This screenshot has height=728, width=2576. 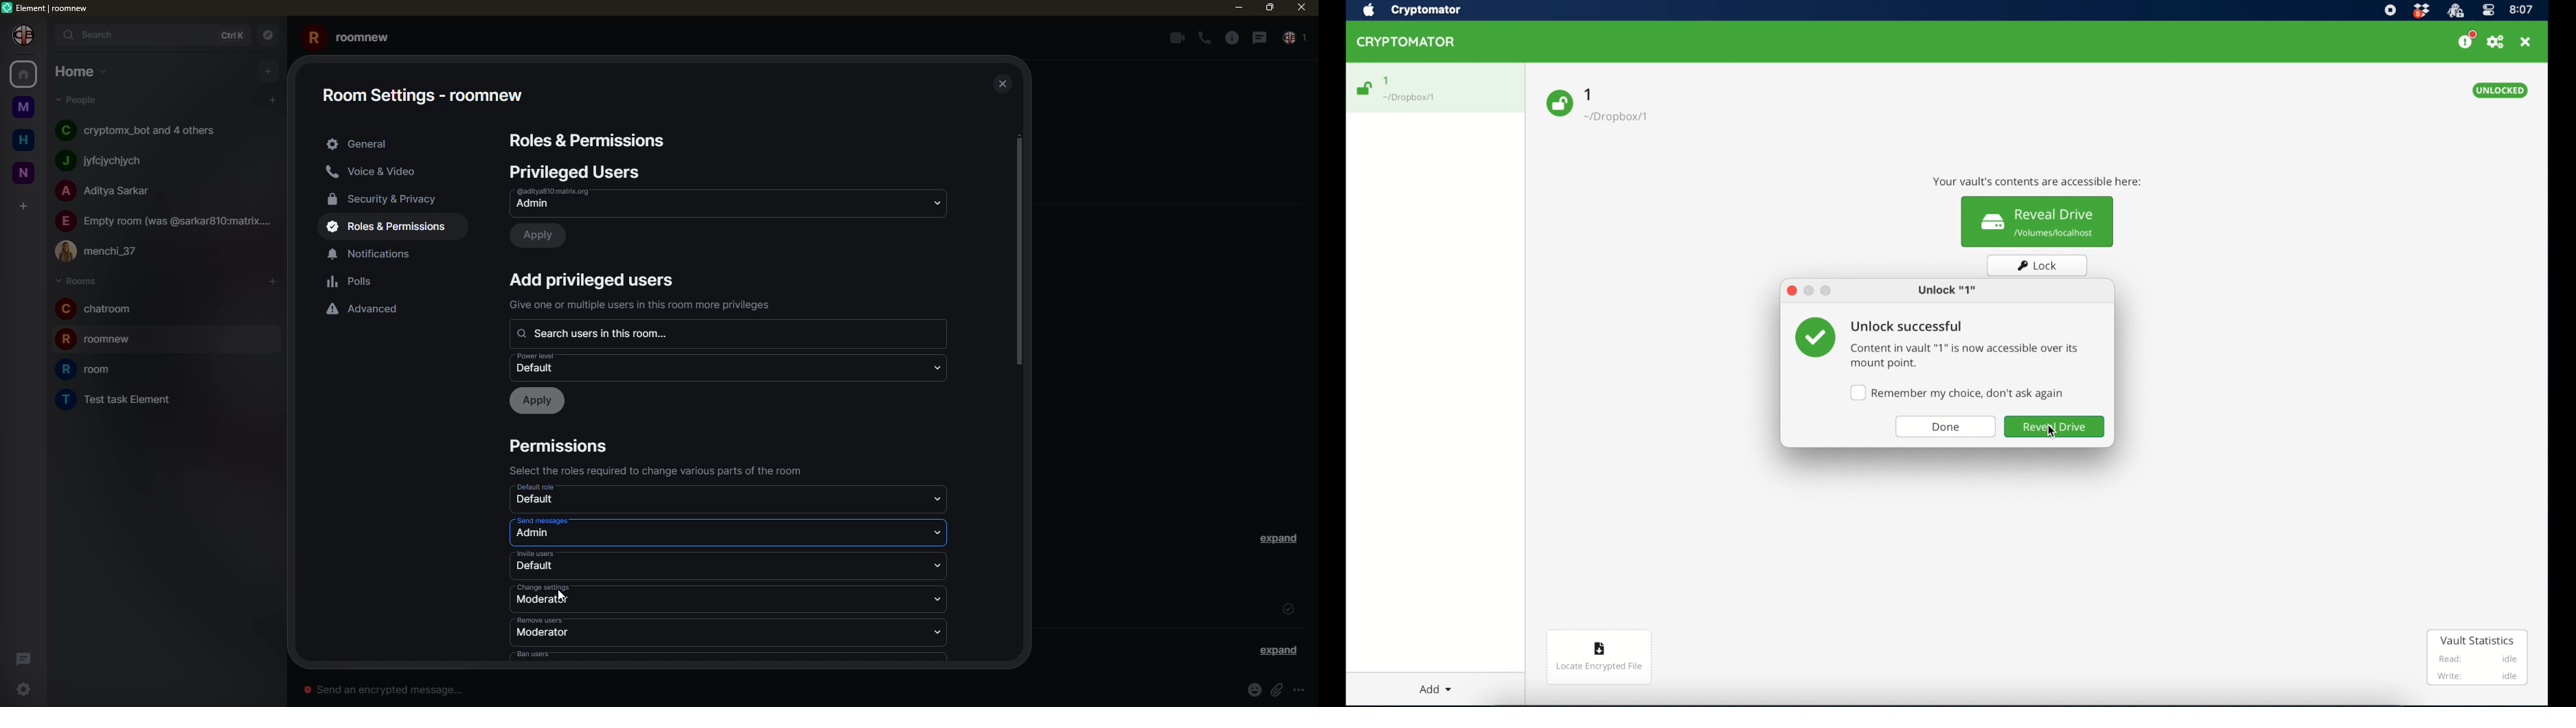 I want to click on unlock successful, so click(x=1907, y=327).